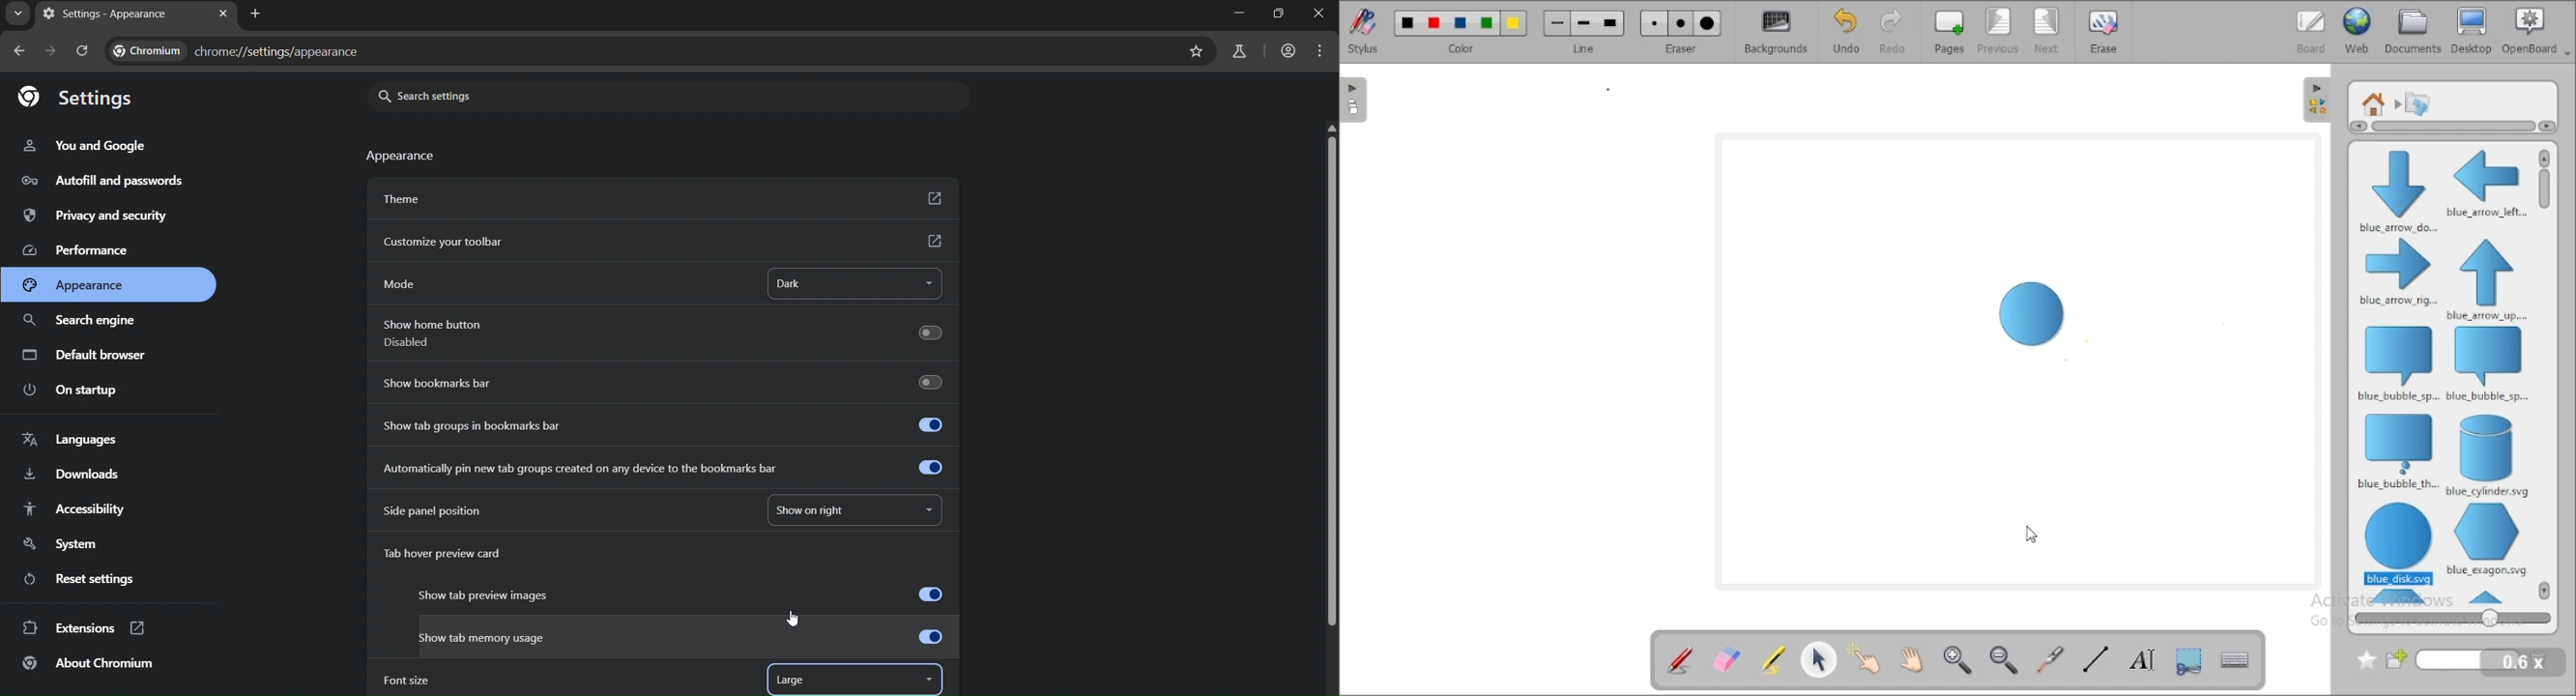 The image size is (2576, 700). What do you see at coordinates (2048, 31) in the screenshot?
I see `next` at bounding box center [2048, 31].